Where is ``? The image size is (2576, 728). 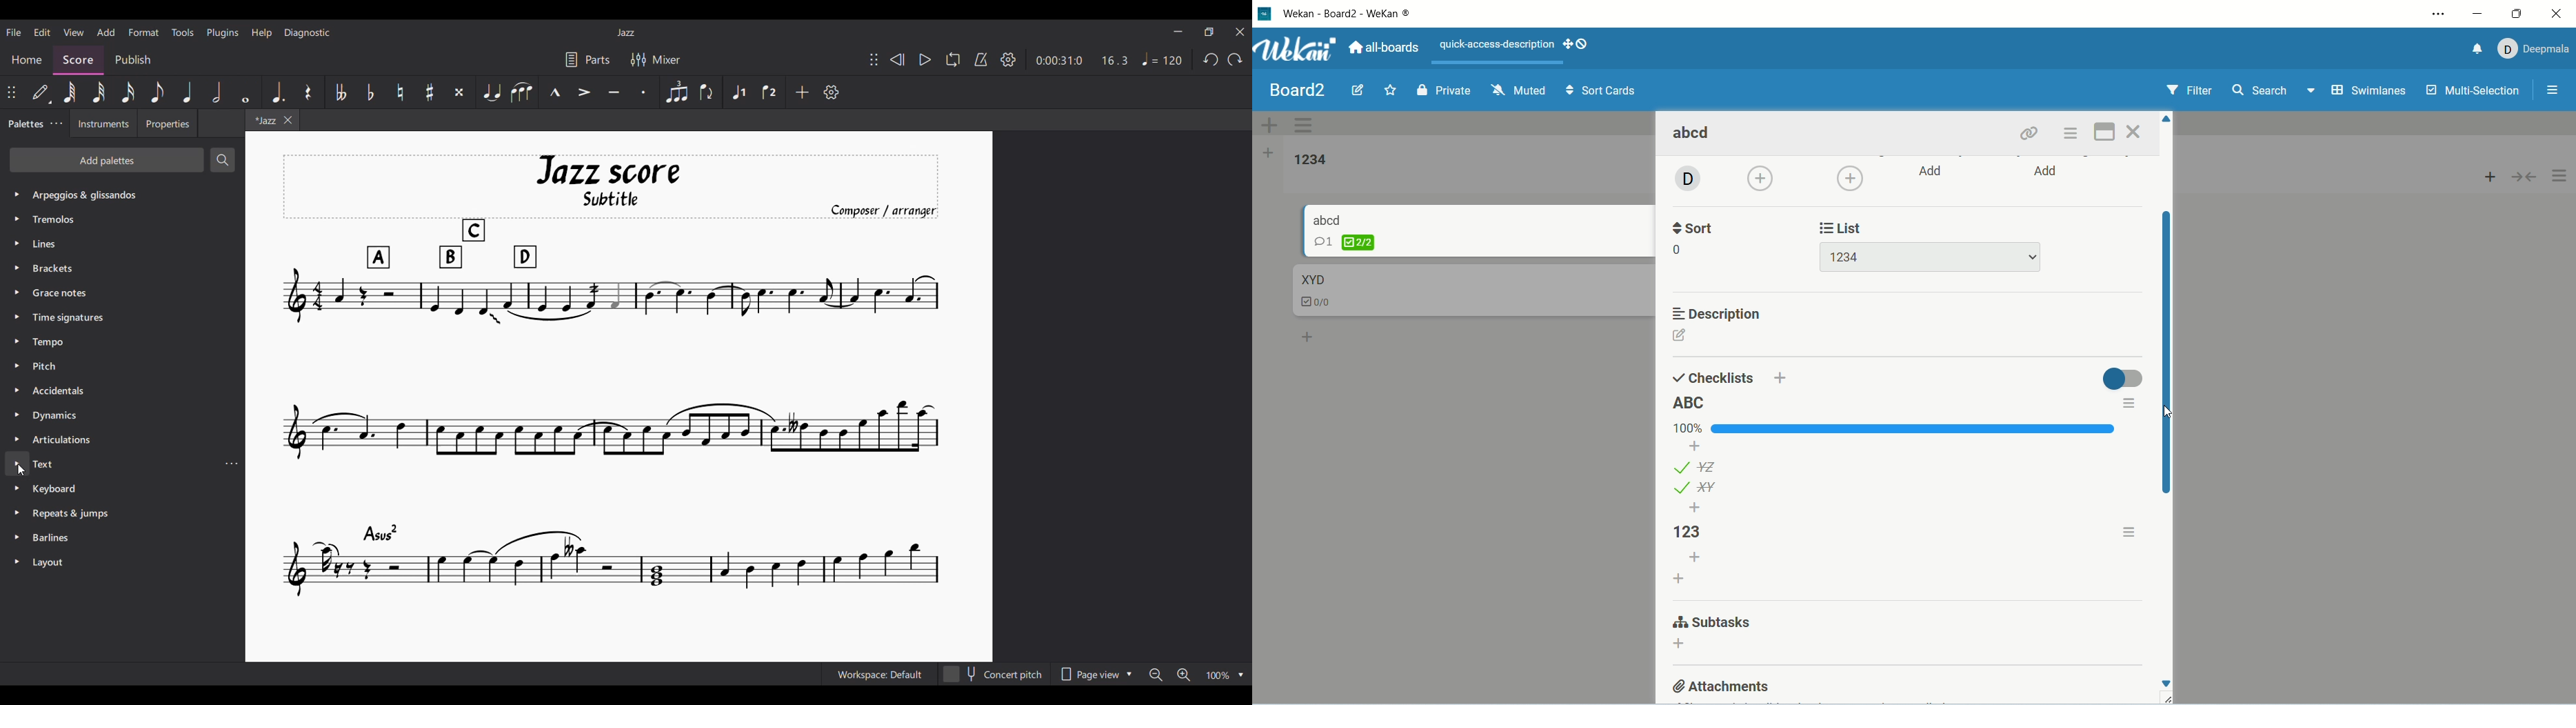  is located at coordinates (63, 441).